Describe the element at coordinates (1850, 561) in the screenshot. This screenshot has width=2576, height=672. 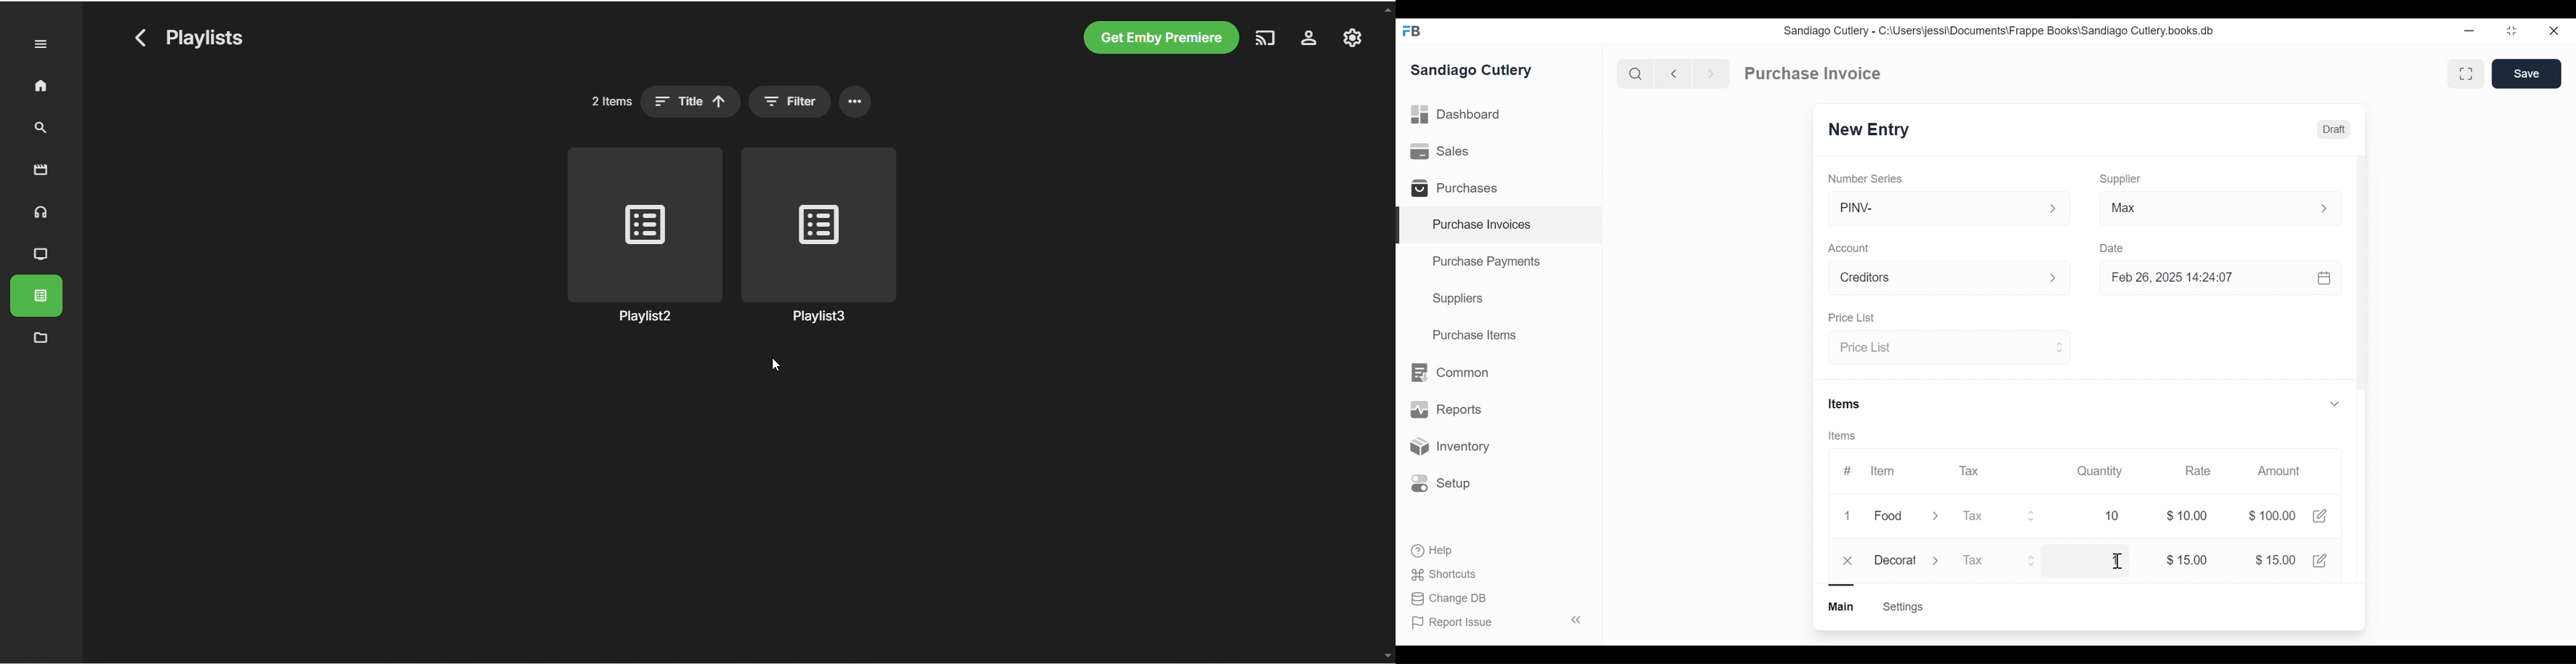
I see `close` at that location.